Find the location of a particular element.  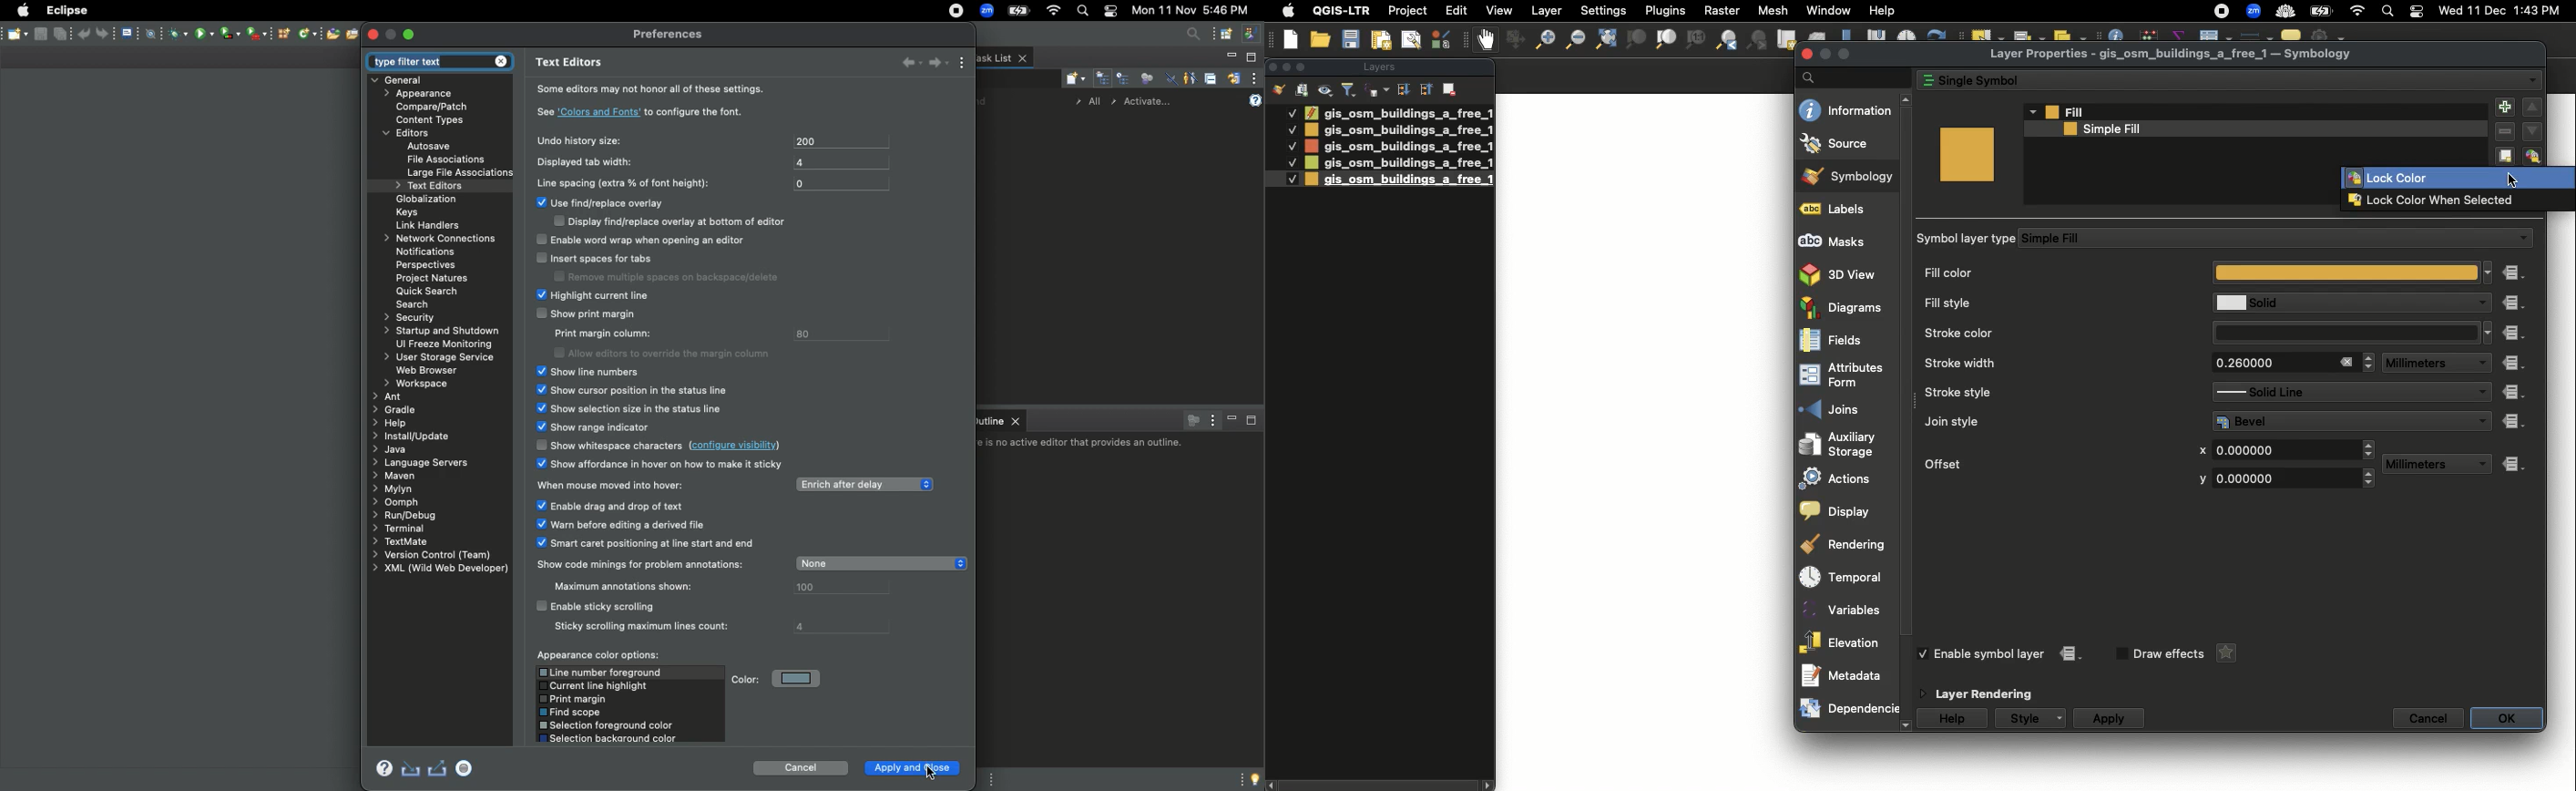

Dependencies  is located at coordinates (1848, 709).